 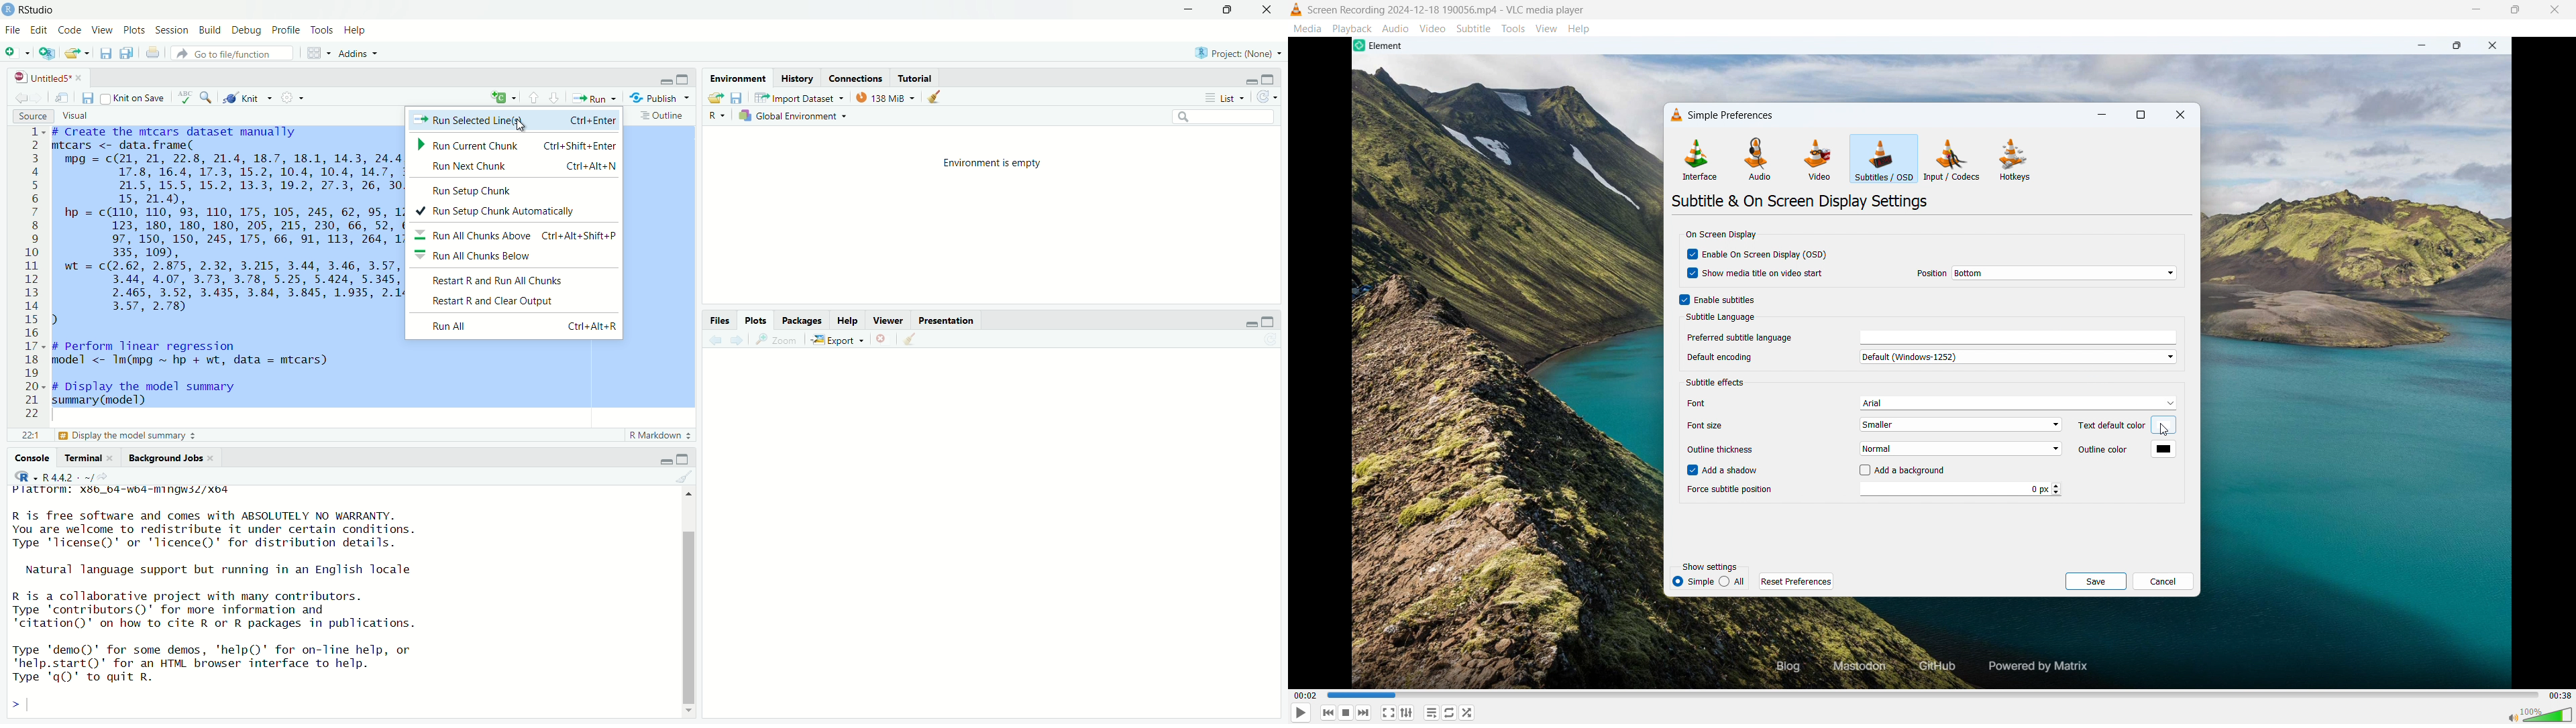 What do you see at coordinates (209, 30) in the screenshot?
I see `build` at bounding box center [209, 30].